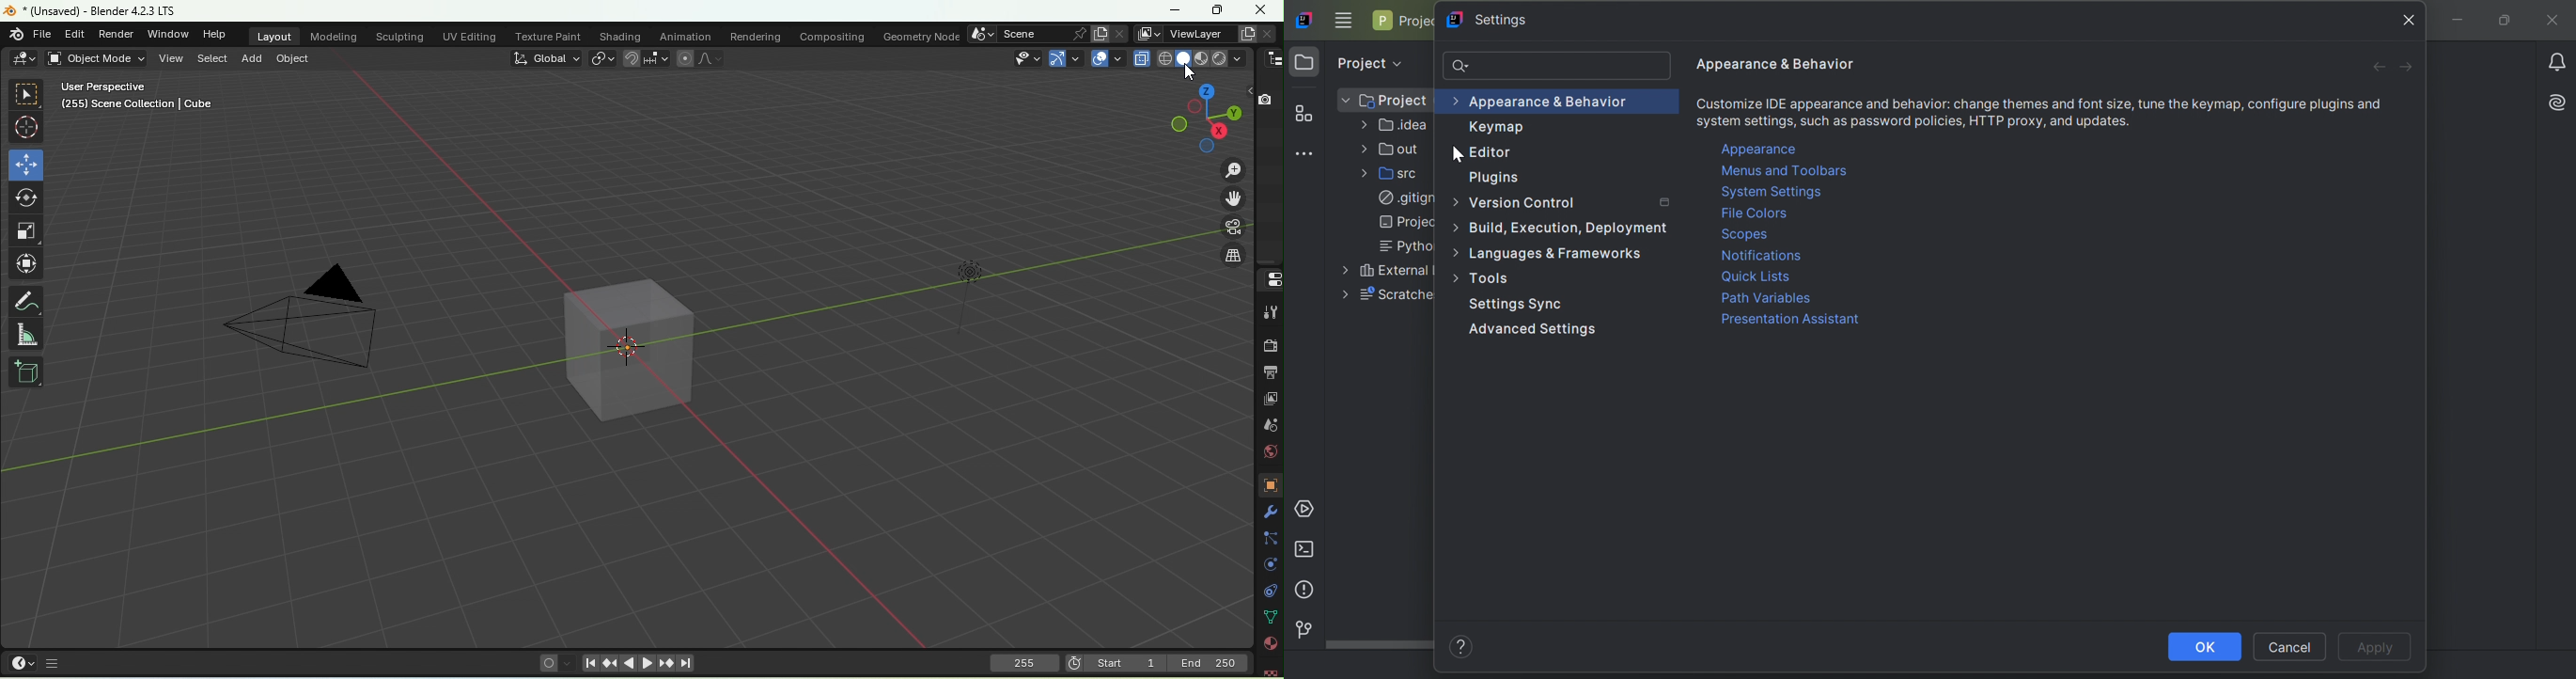 The height and width of the screenshot is (700, 2576). What do you see at coordinates (2290, 647) in the screenshot?
I see `Cancel` at bounding box center [2290, 647].